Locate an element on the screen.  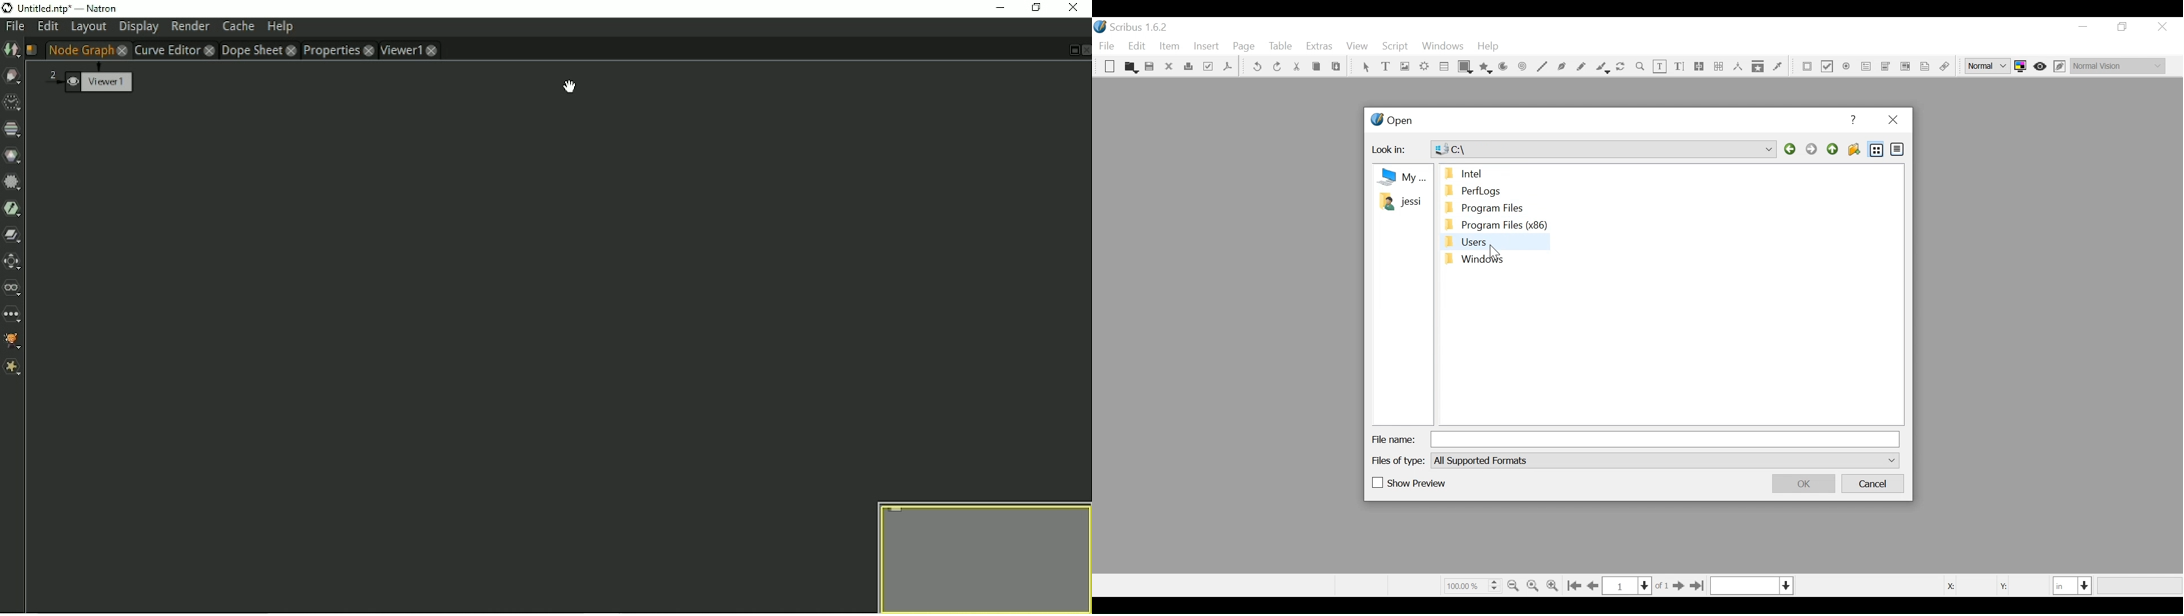
Windows is located at coordinates (1443, 47).